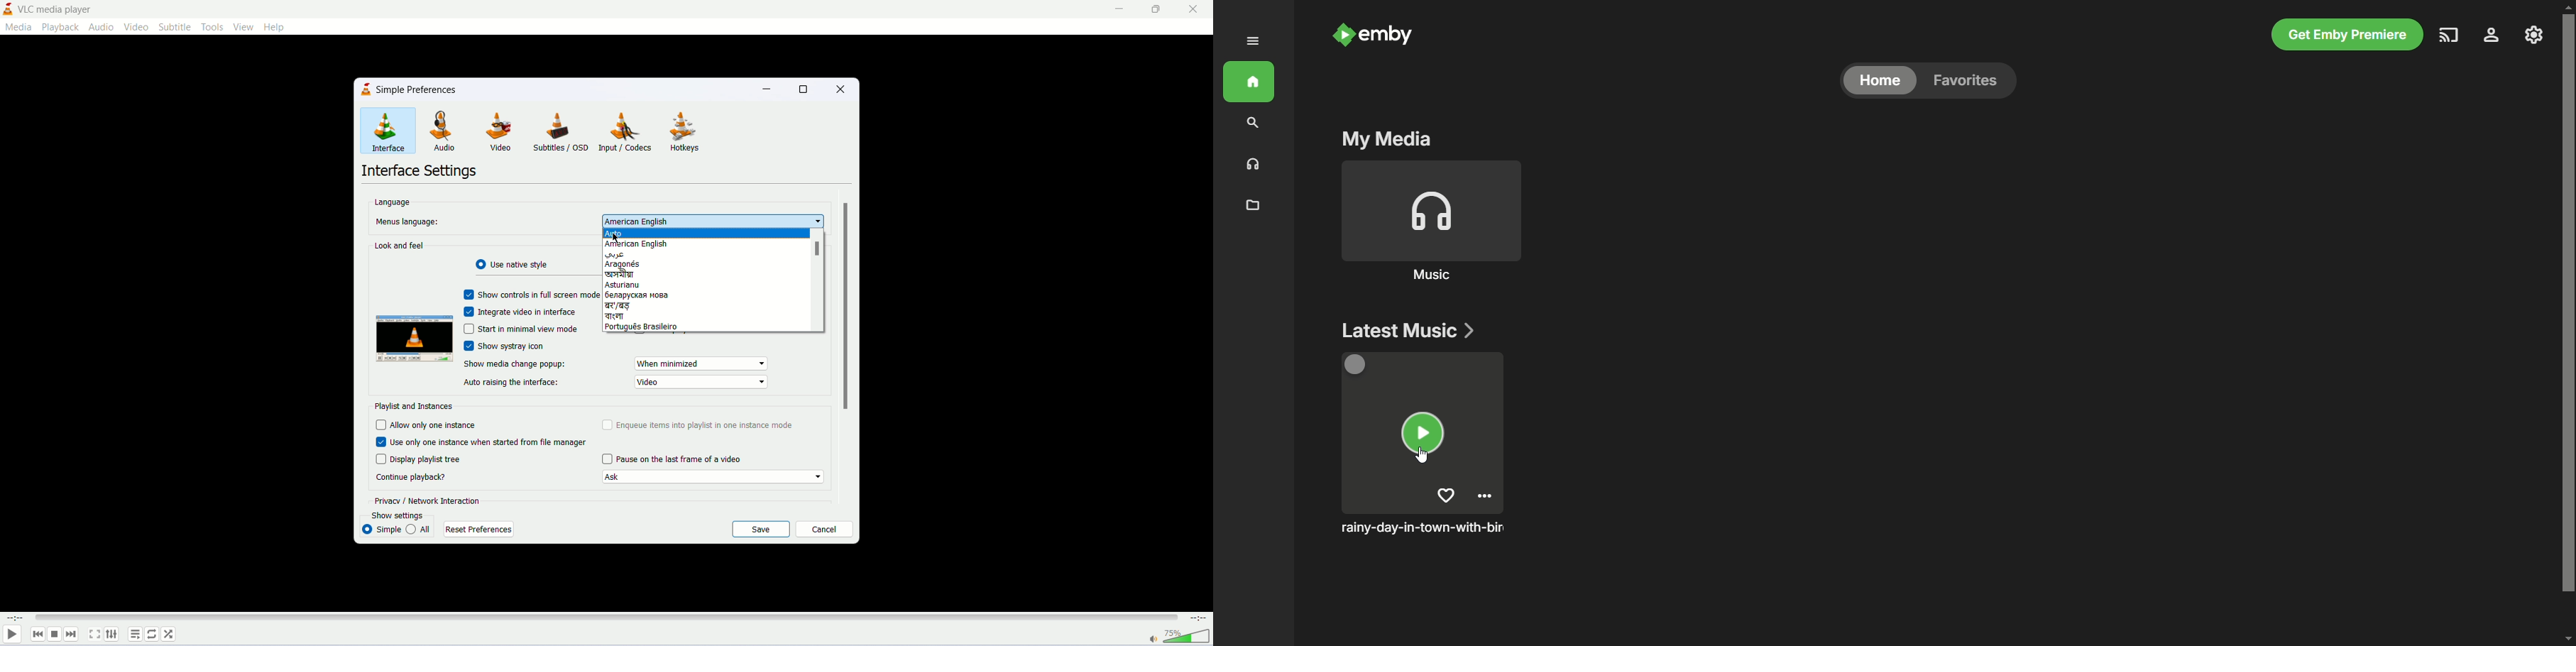 Image resolution: width=2576 pixels, height=672 pixels. Describe the element at coordinates (135, 634) in the screenshot. I see `playlist` at that location.